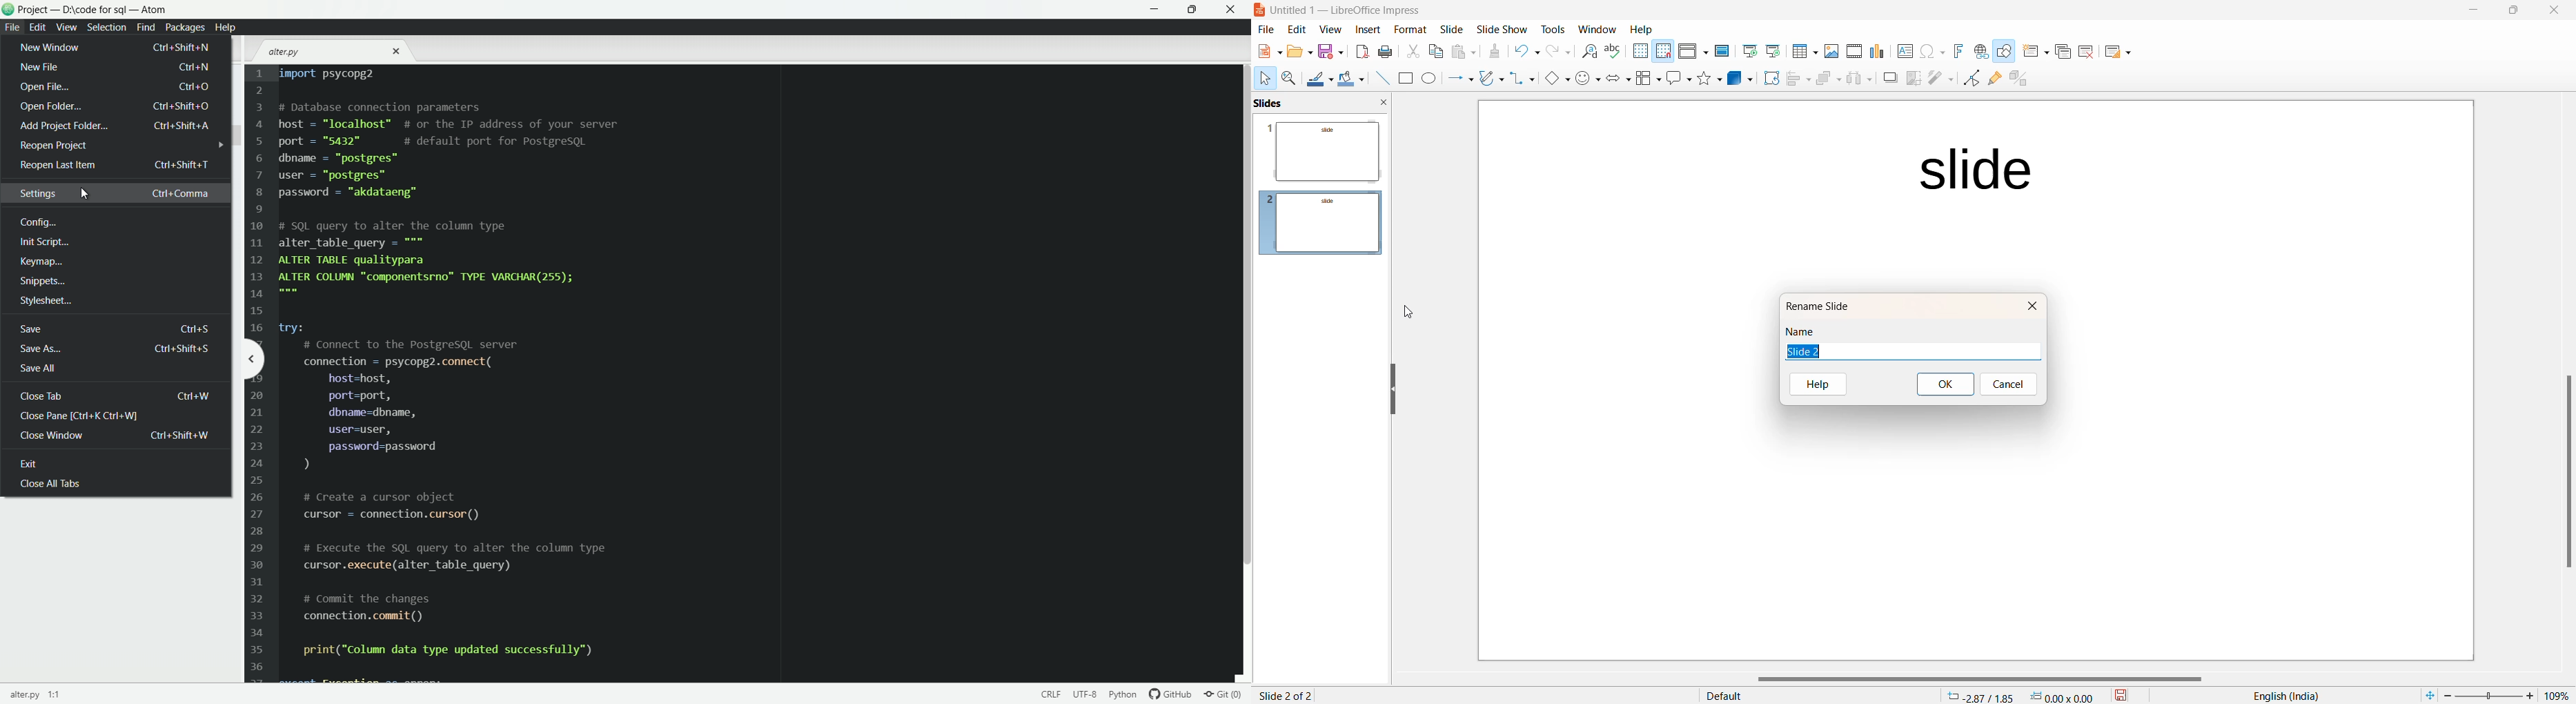  Describe the element at coordinates (1978, 52) in the screenshot. I see `Insert hyperlink` at that location.